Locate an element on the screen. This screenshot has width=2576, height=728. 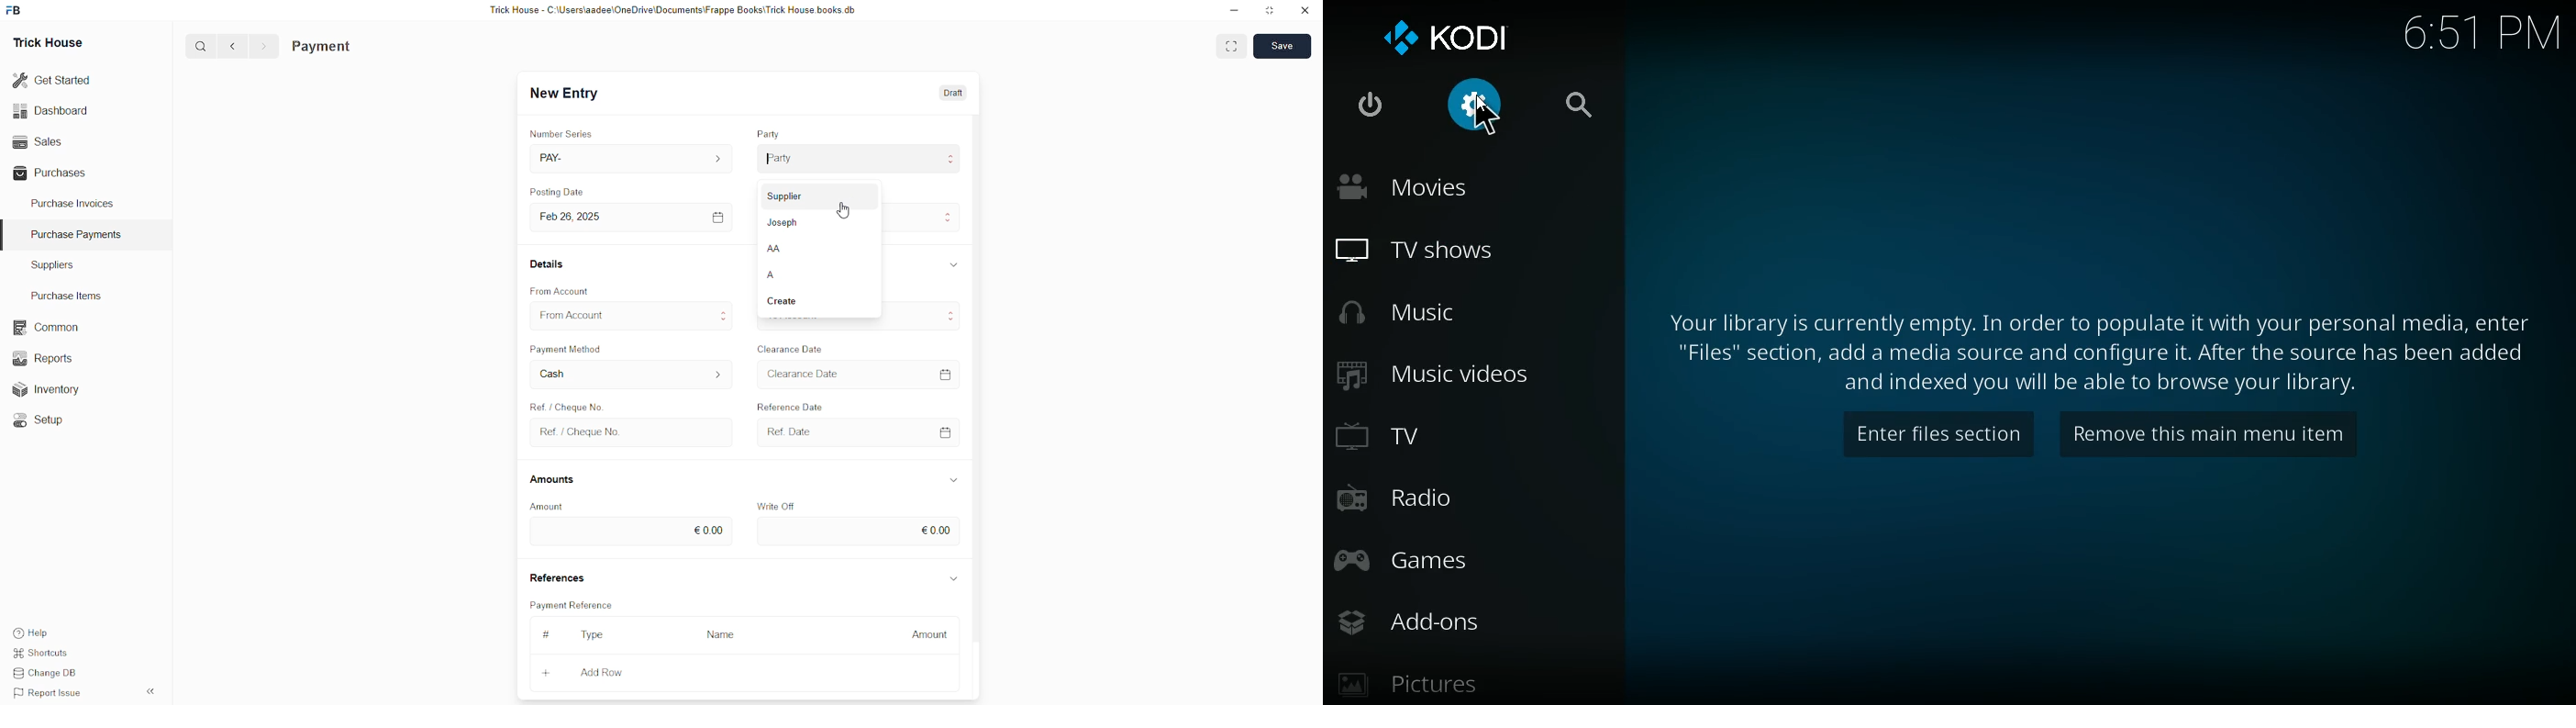
+ is located at coordinates (545, 673).